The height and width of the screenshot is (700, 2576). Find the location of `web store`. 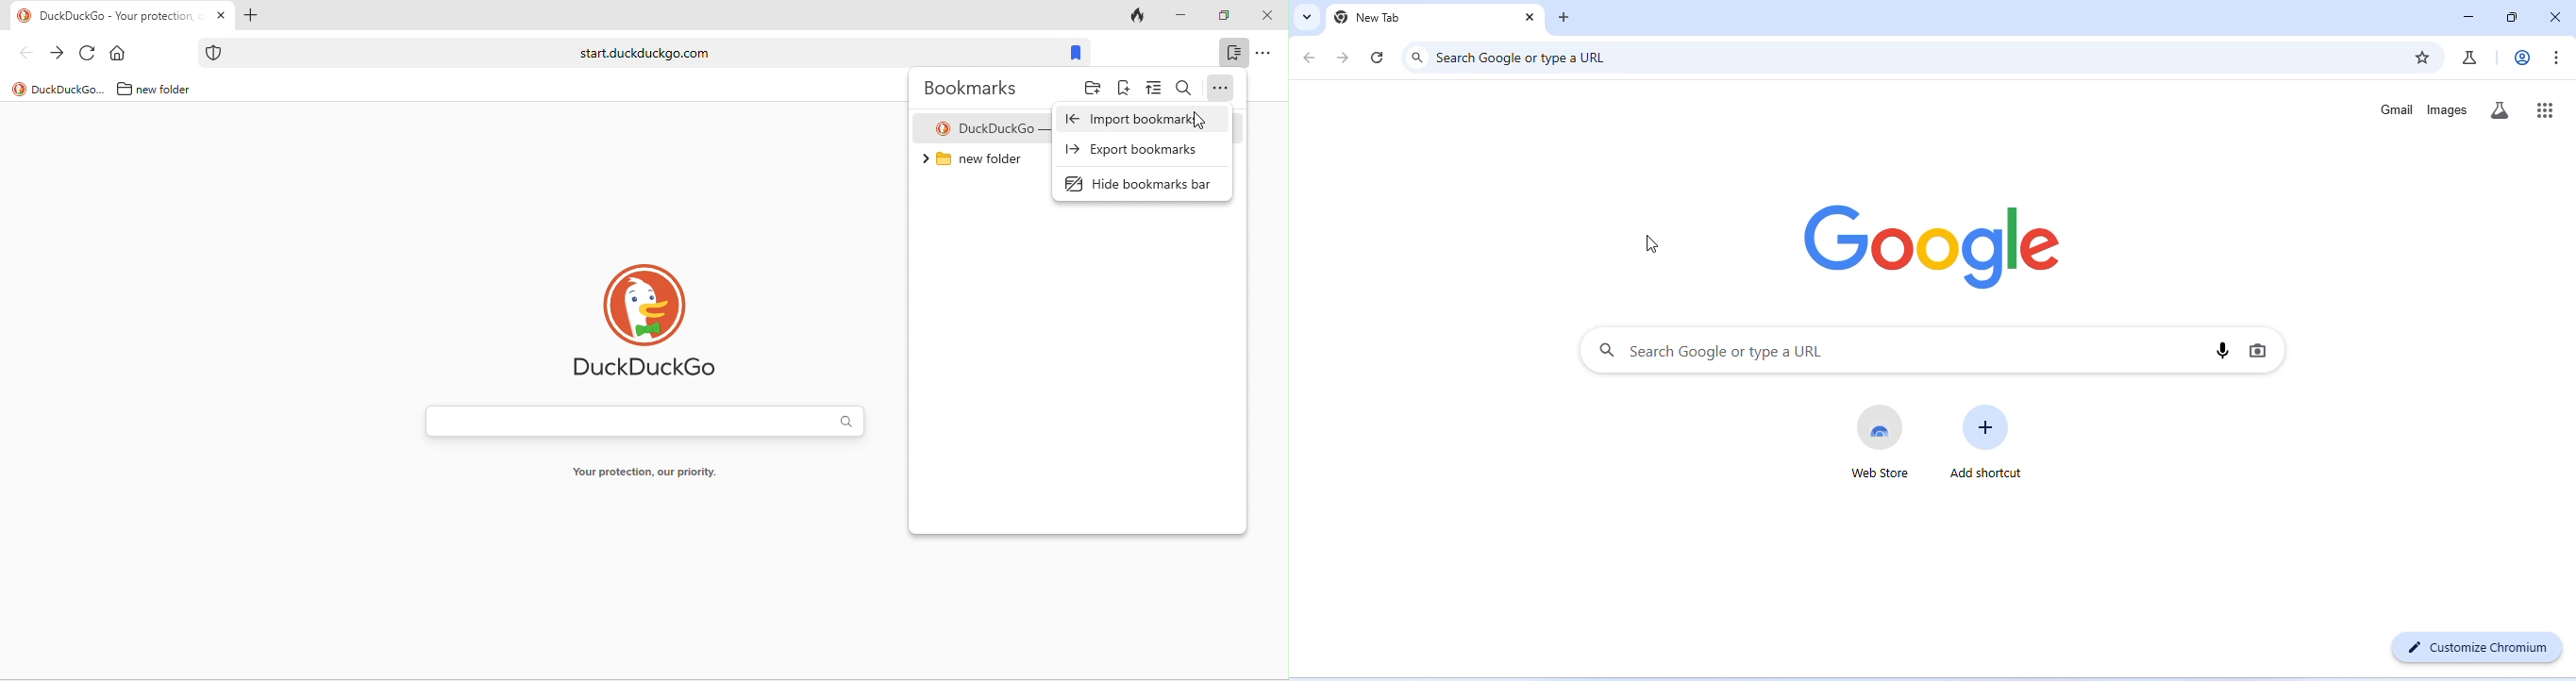

web store is located at coordinates (1886, 441).